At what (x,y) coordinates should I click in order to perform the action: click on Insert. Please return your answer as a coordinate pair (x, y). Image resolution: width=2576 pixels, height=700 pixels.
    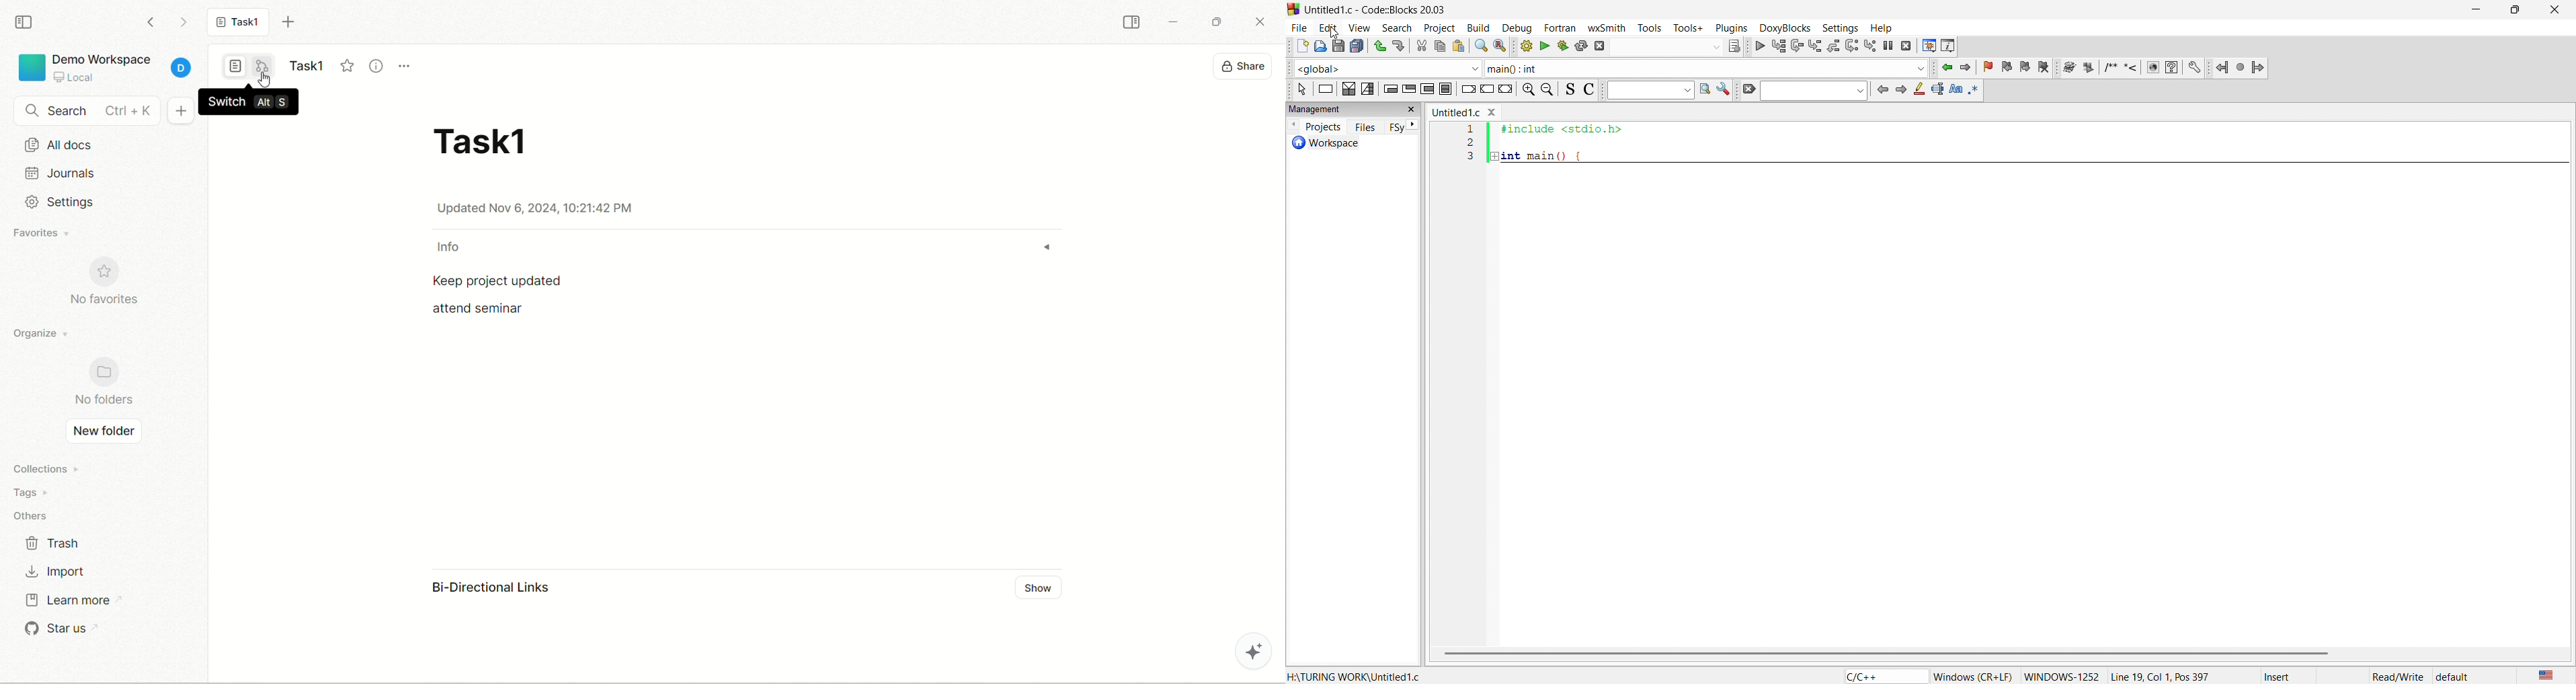
    Looking at the image, I should click on (2289, 676).